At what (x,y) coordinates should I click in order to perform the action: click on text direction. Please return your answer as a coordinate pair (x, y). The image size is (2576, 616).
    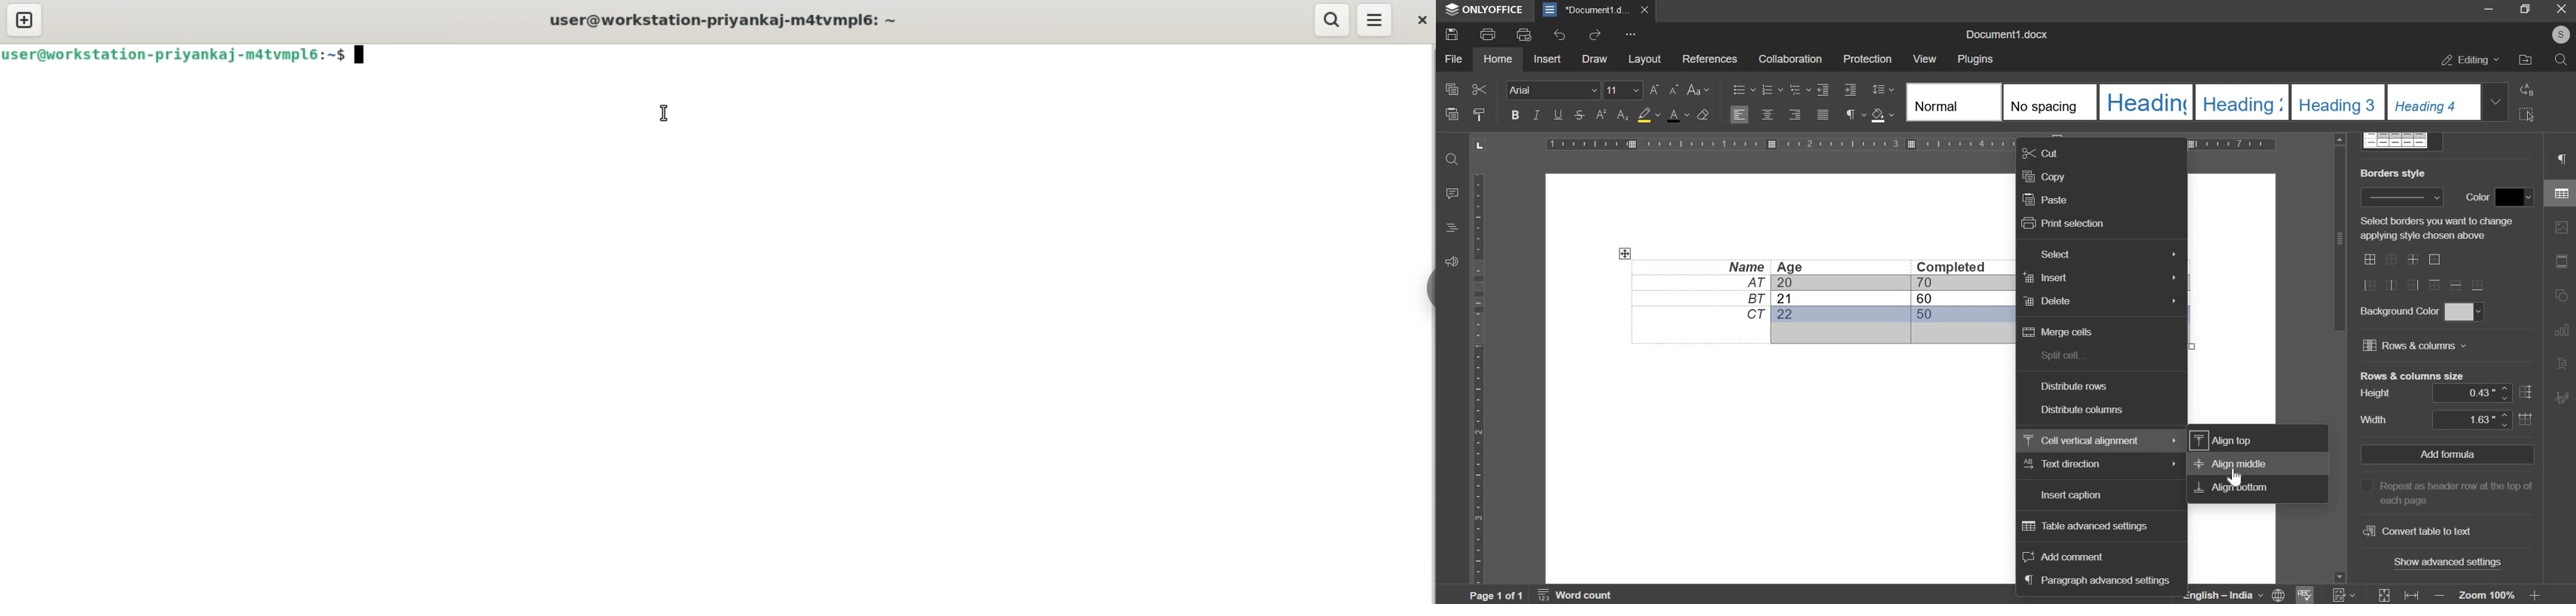
    Looking at the image, I should click on (2066, 464).